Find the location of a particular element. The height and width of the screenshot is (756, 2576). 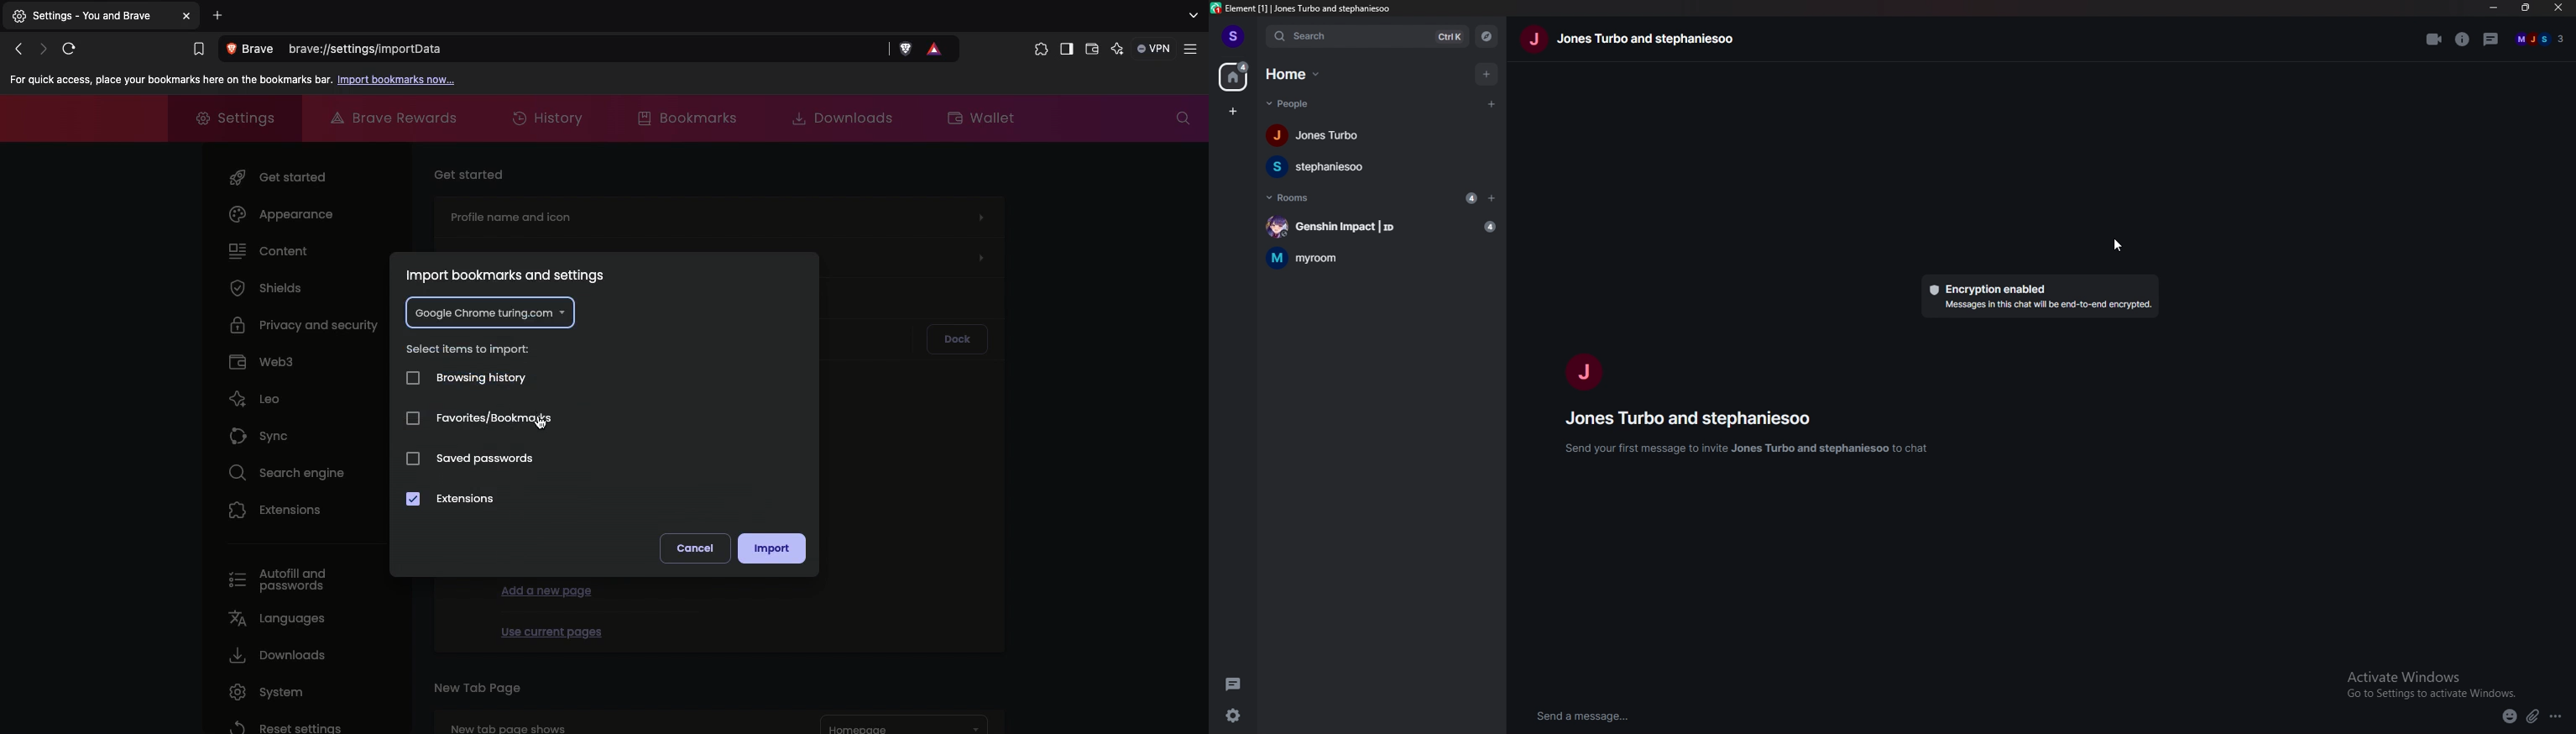

Click to go back, hold to see history is located at coordinates (18, 50).